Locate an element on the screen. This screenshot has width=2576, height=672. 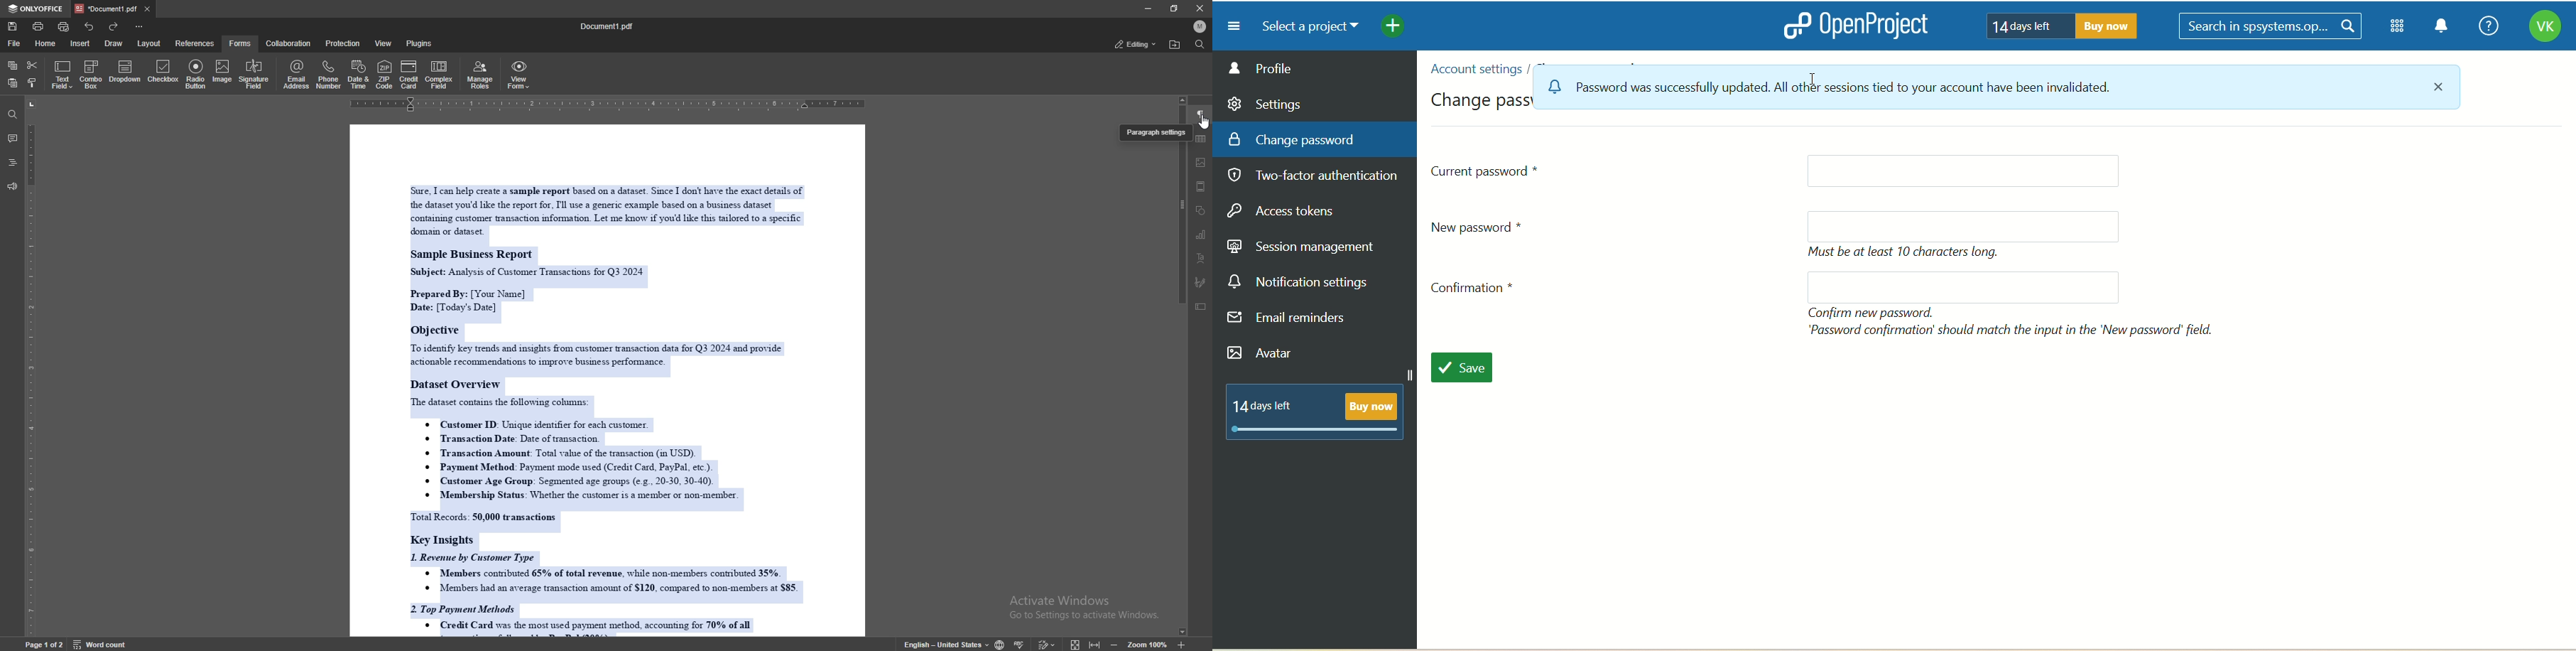
customize toolbar is located at coordinates (138, 26).